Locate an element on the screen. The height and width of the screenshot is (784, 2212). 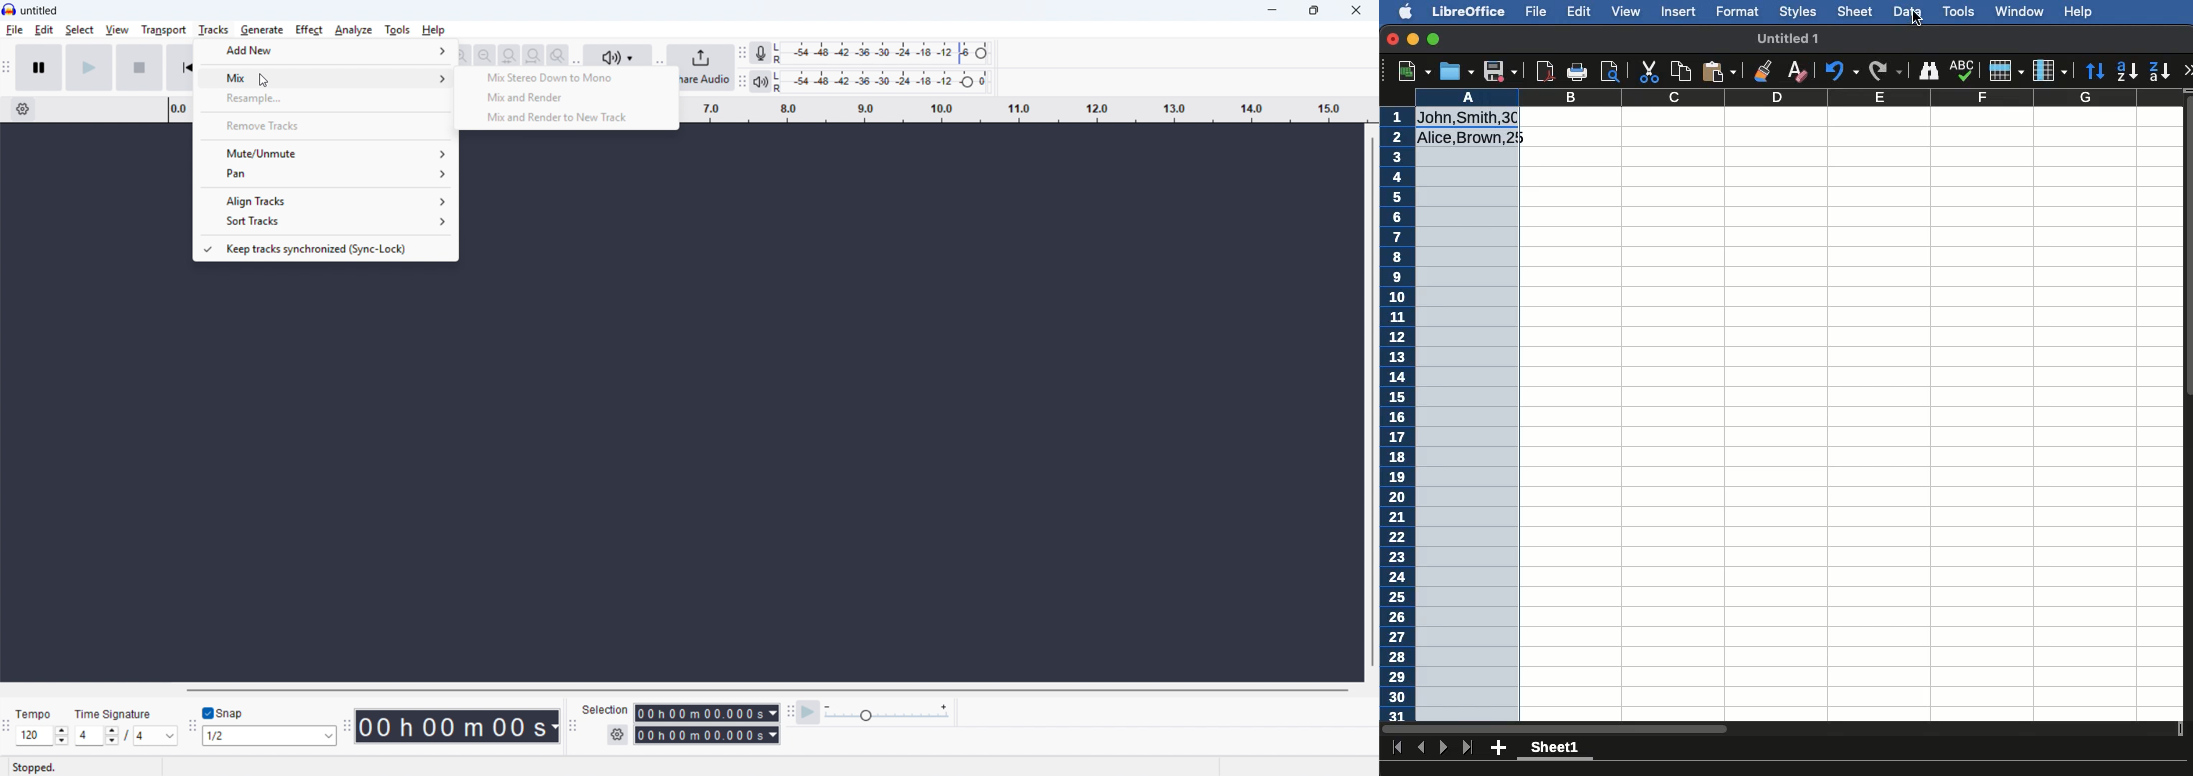
Close  is located at coordinates (1357, 11).